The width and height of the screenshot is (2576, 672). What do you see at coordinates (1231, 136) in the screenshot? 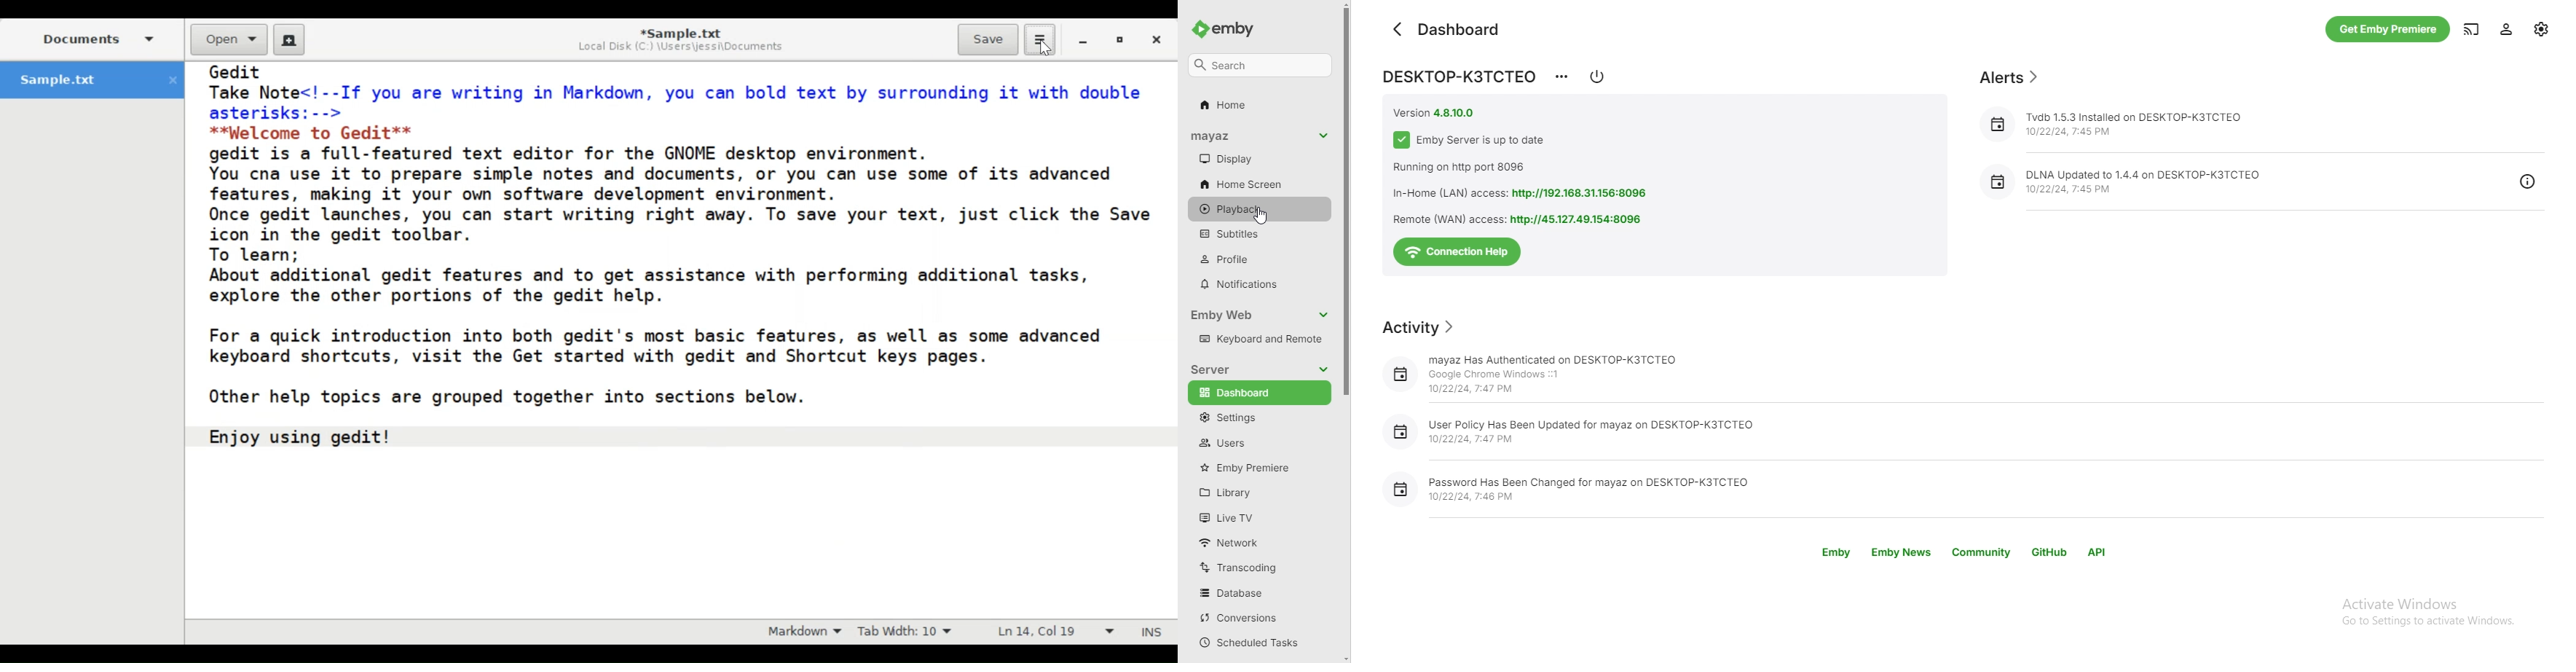
I see `username` at bounding box center [1231, 136].